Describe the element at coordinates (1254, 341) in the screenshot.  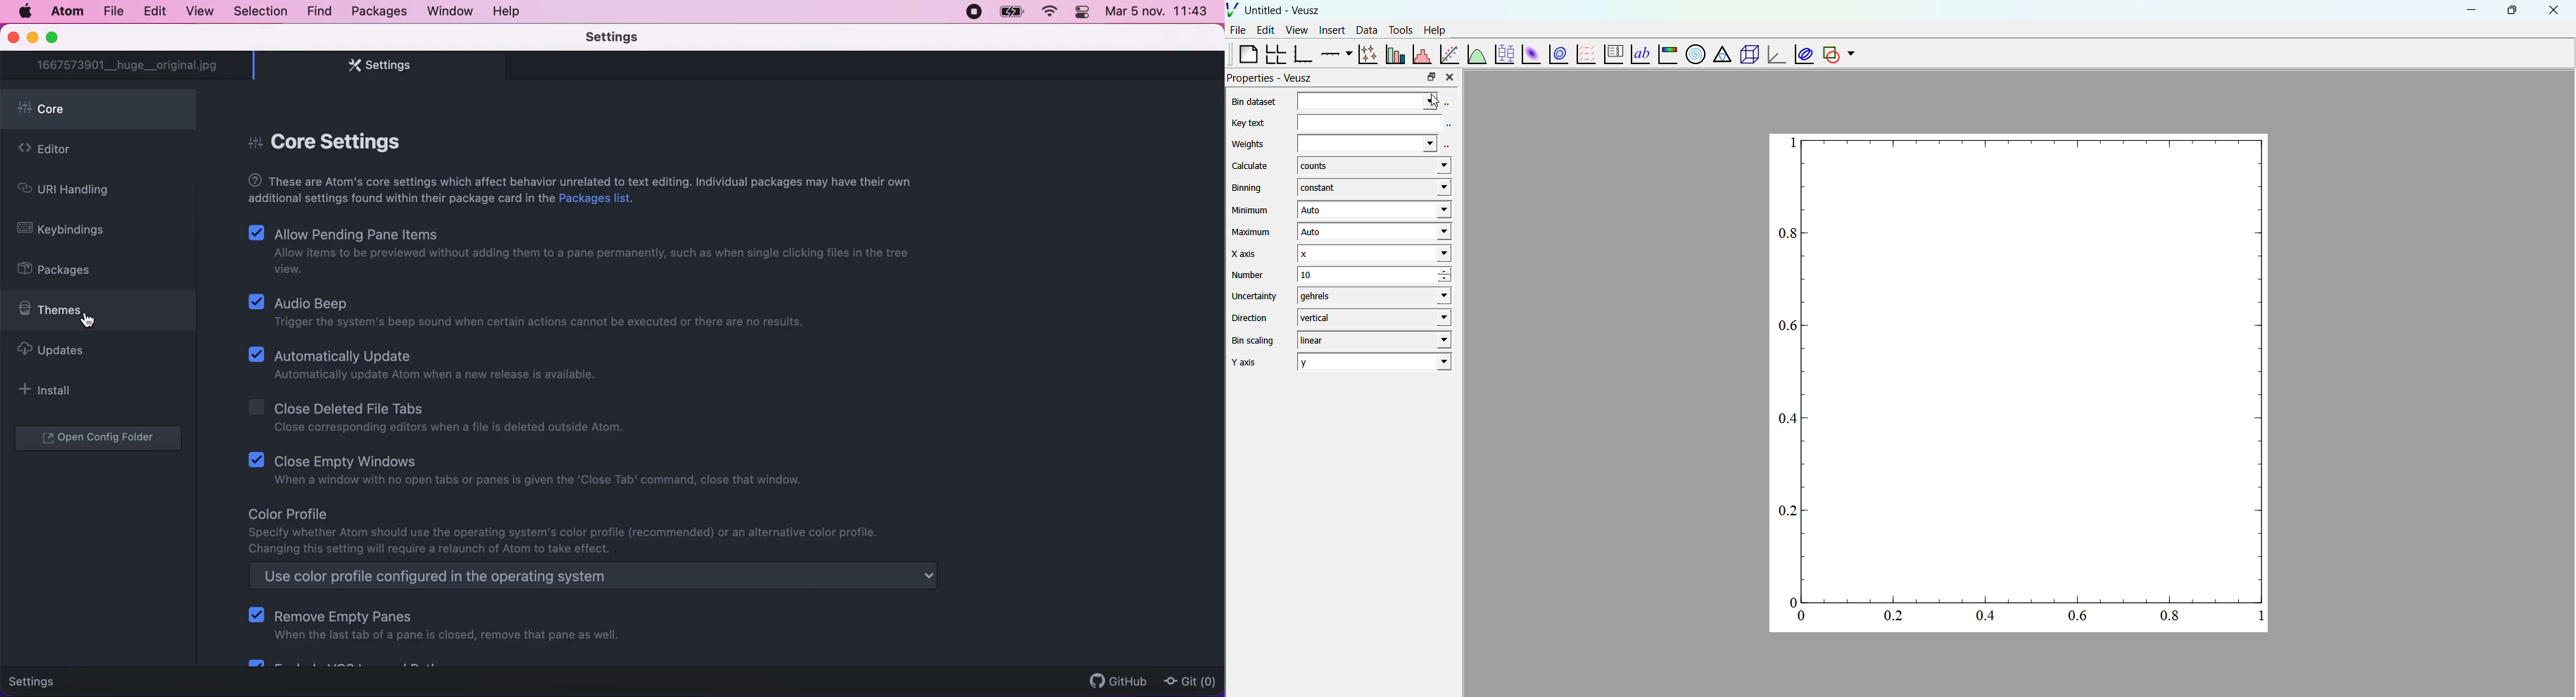
I see `Bin scaling` at that location.